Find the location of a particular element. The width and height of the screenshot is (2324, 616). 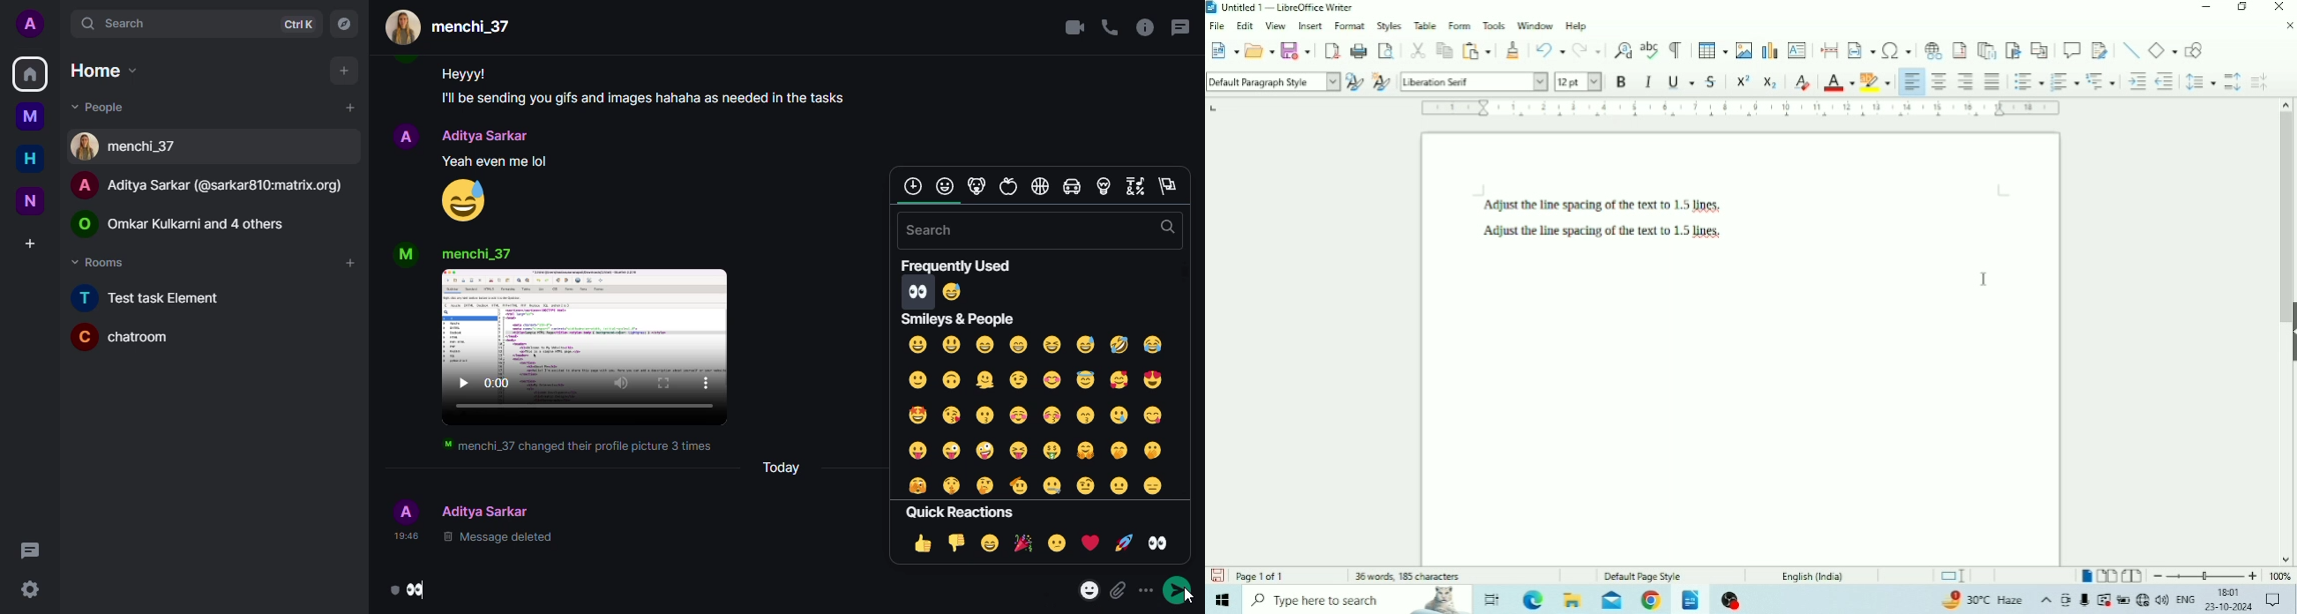

Decrease Paragraph Spacing is located at coordinates (2259, 83).